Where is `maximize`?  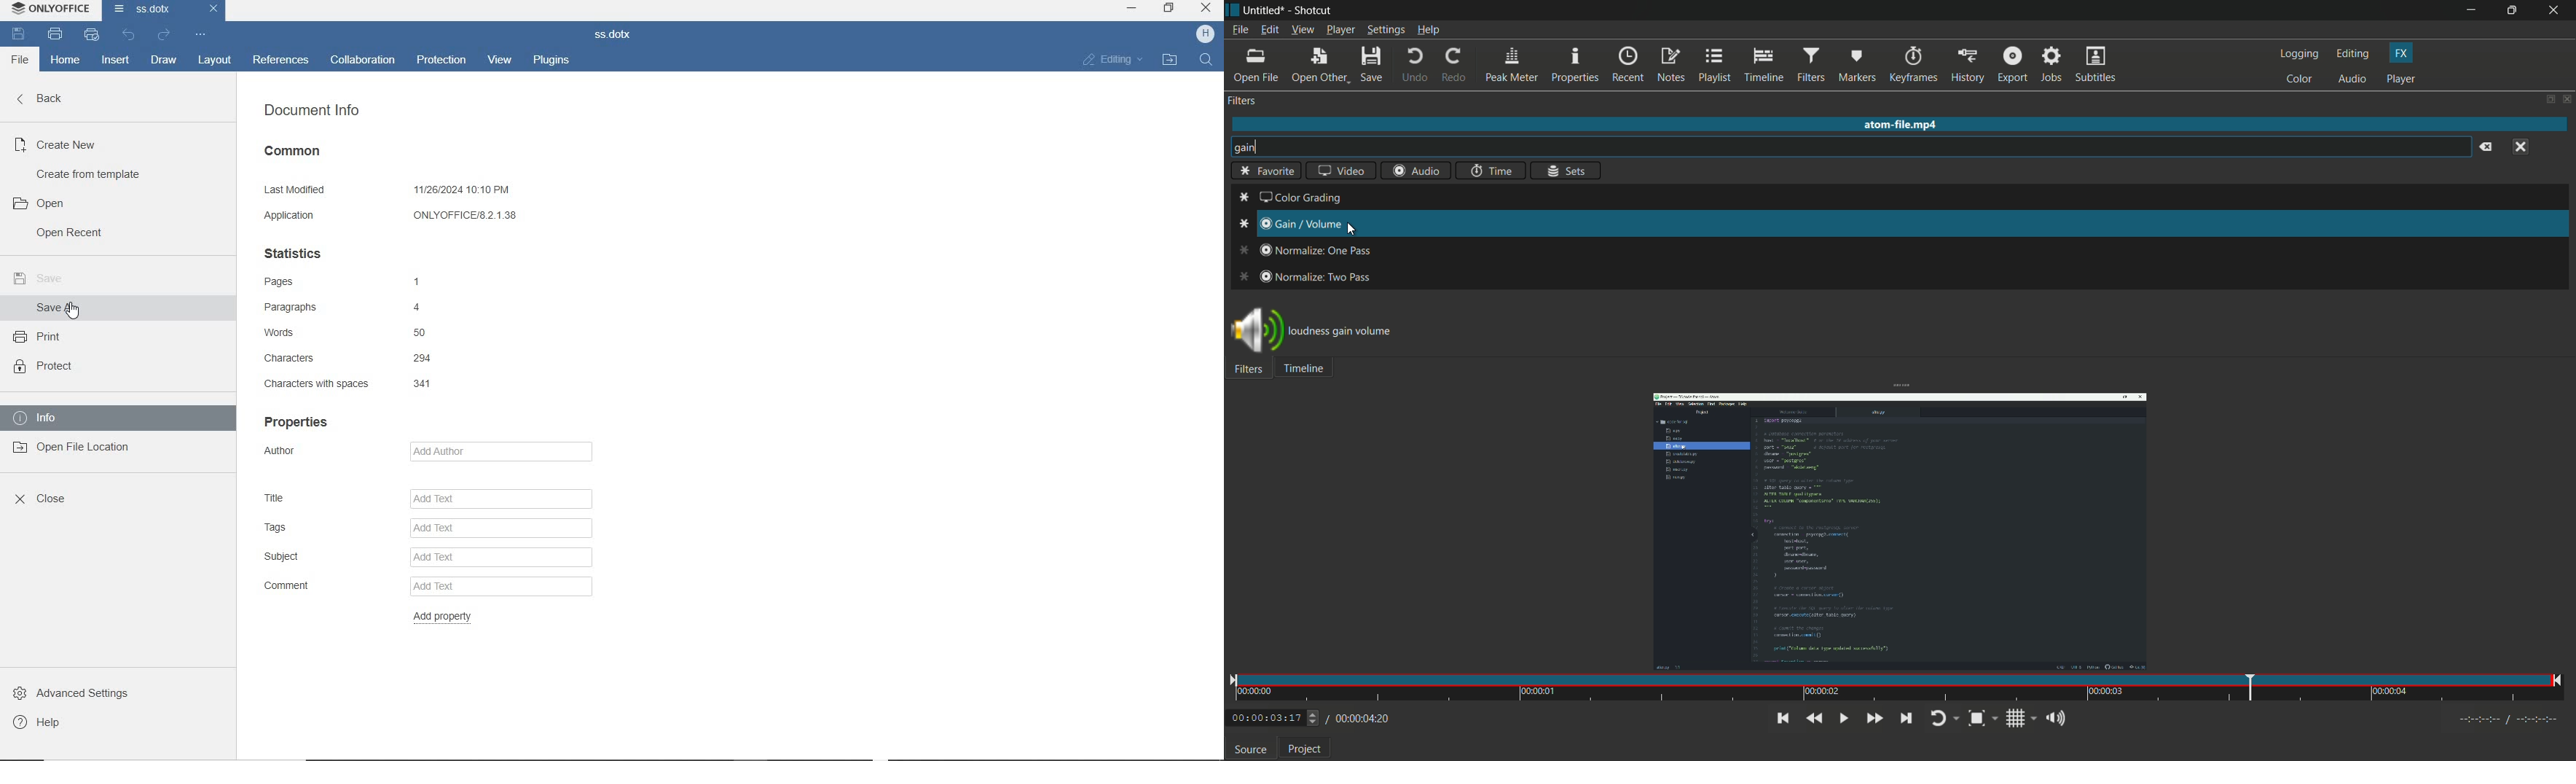
maximize is located at coordinates (2512, 11).